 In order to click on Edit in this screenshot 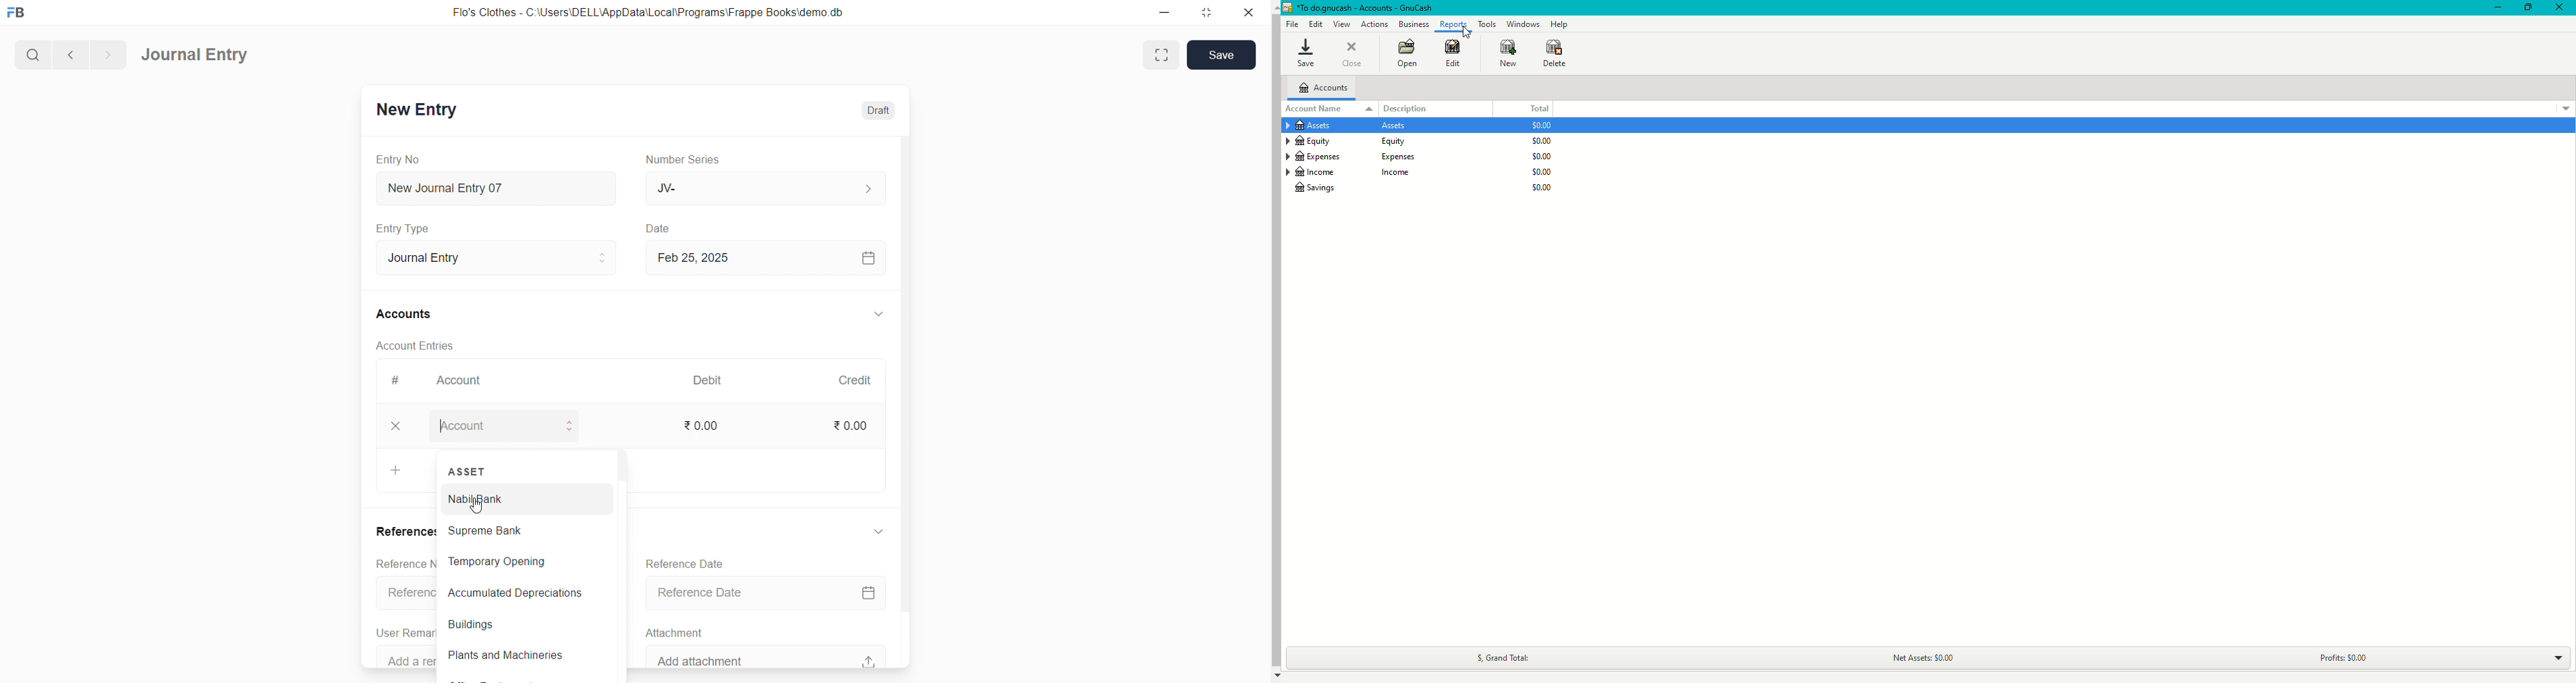, I will do `click(1317, 23)`.